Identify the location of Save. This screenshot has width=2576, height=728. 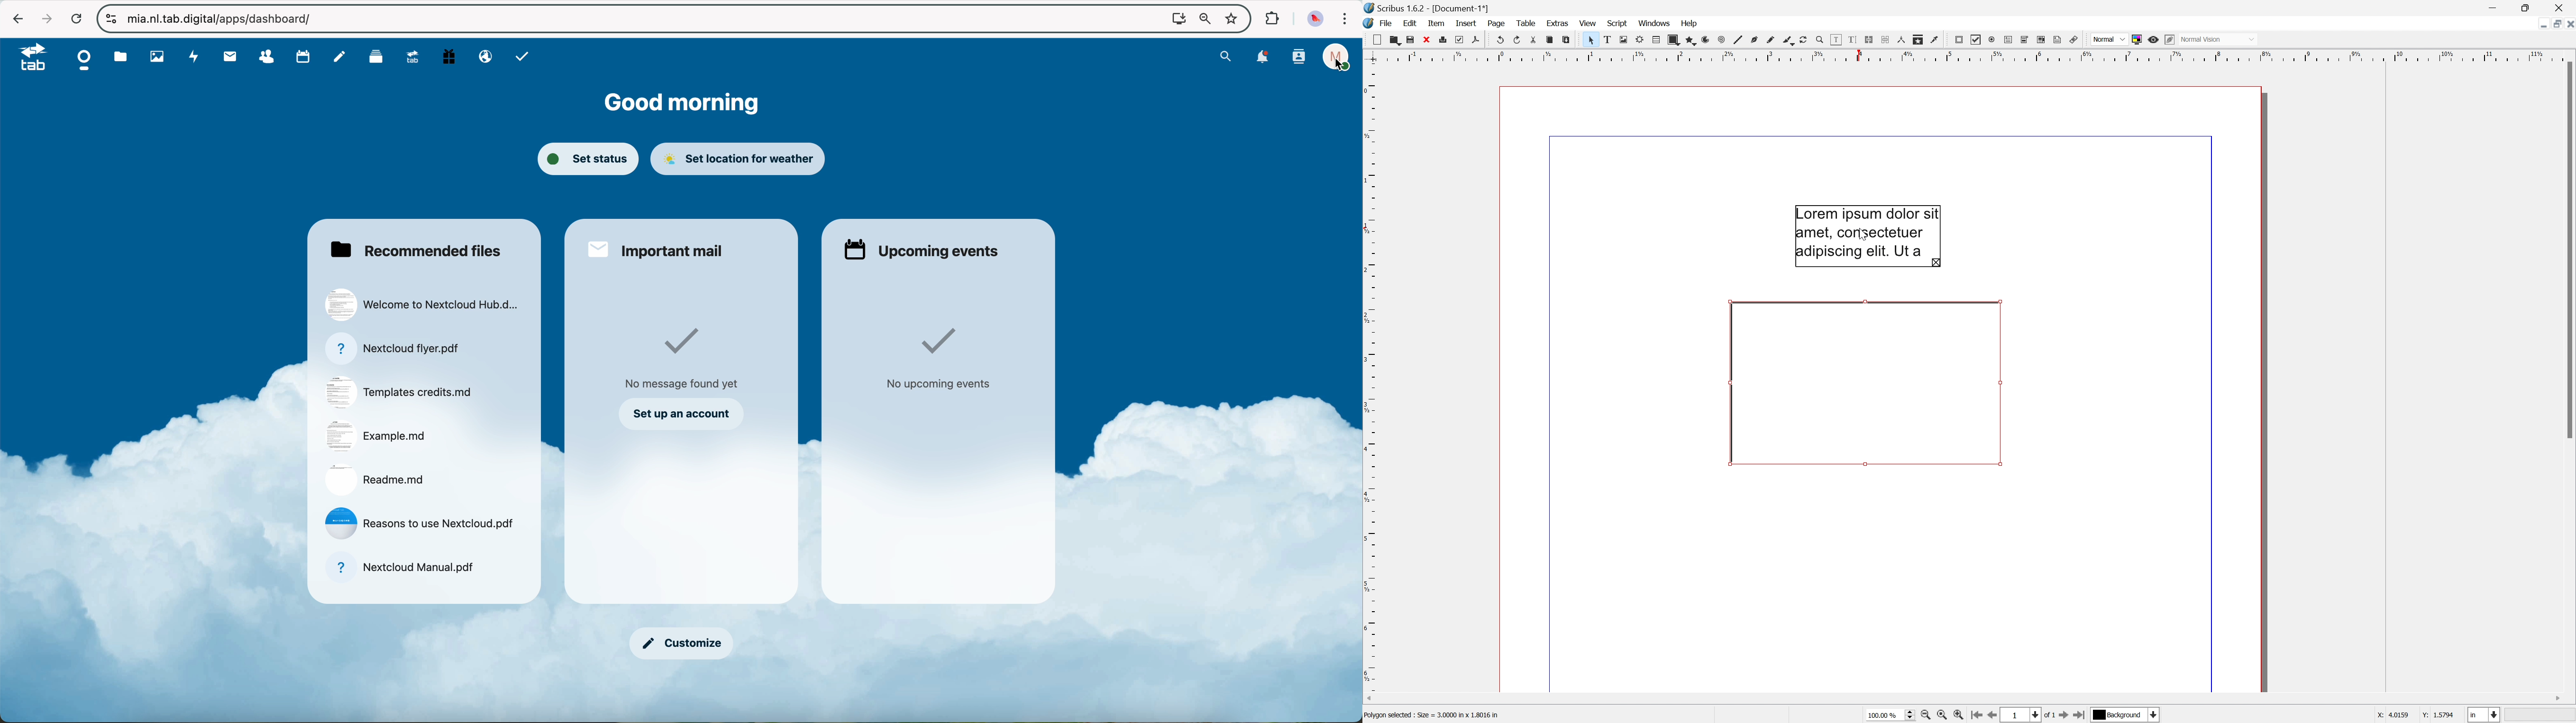
(1409, 40).